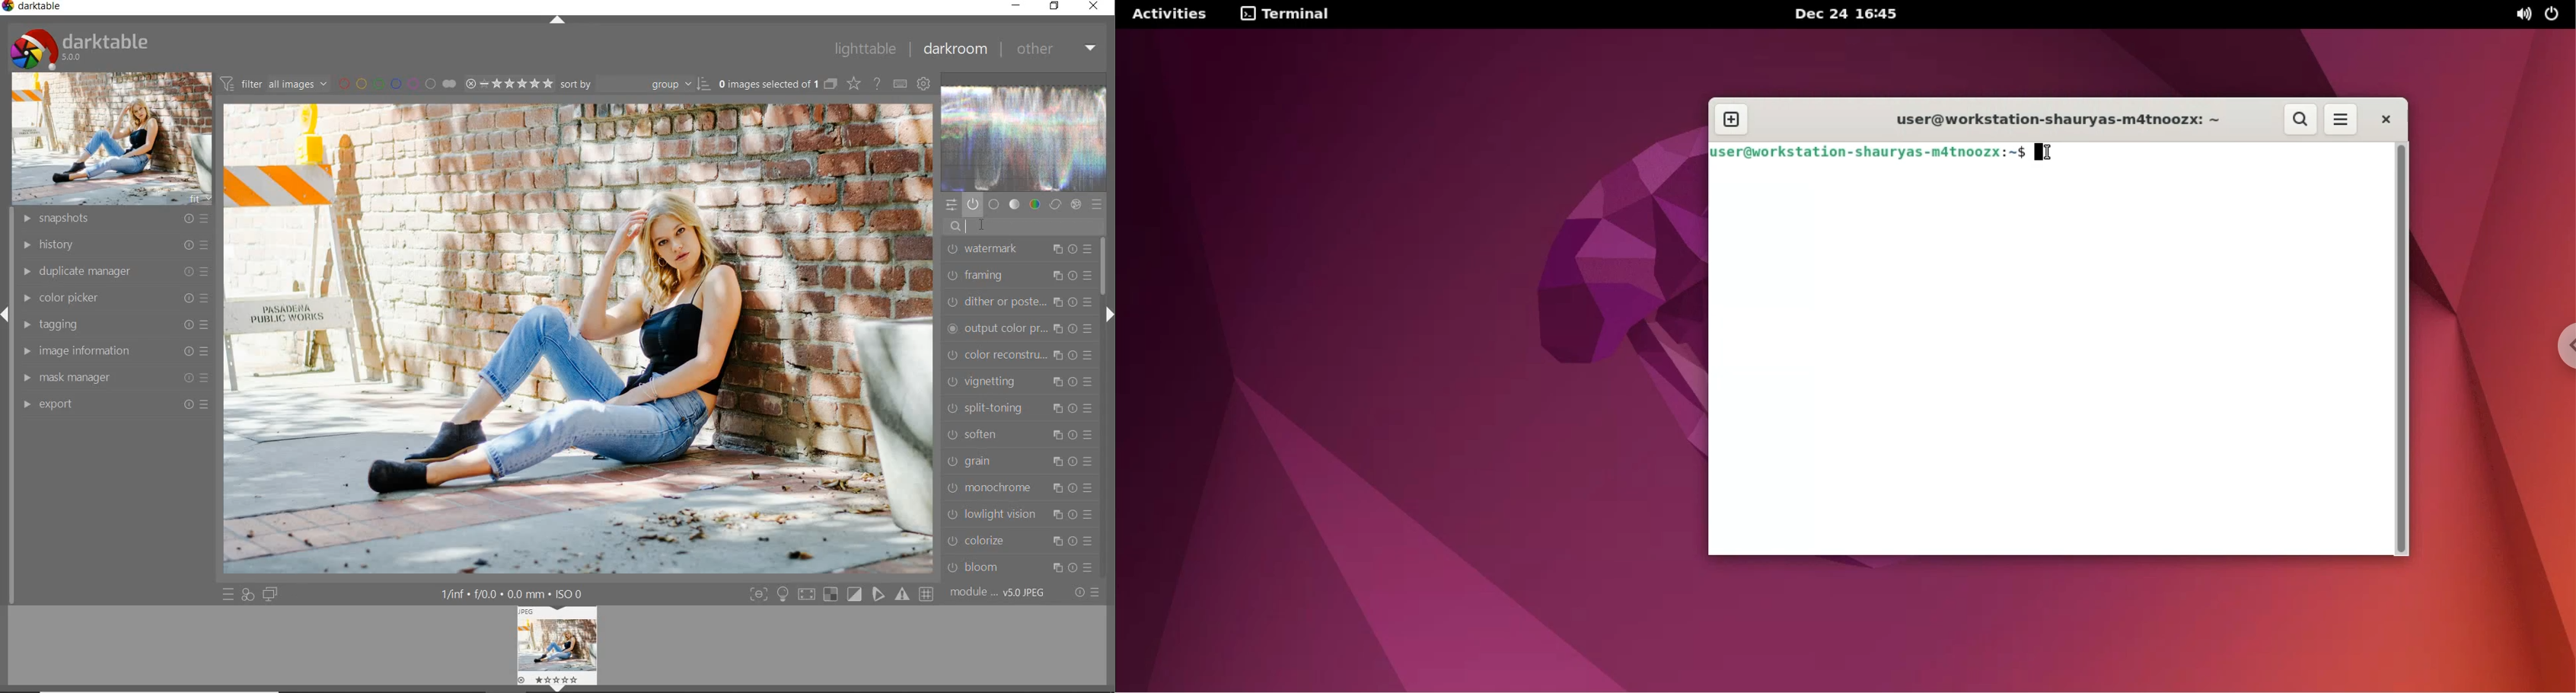 The height and width of the screenshot is (700, 2576). I want to click on quick access for applying any of your styles, so click(248, 595).